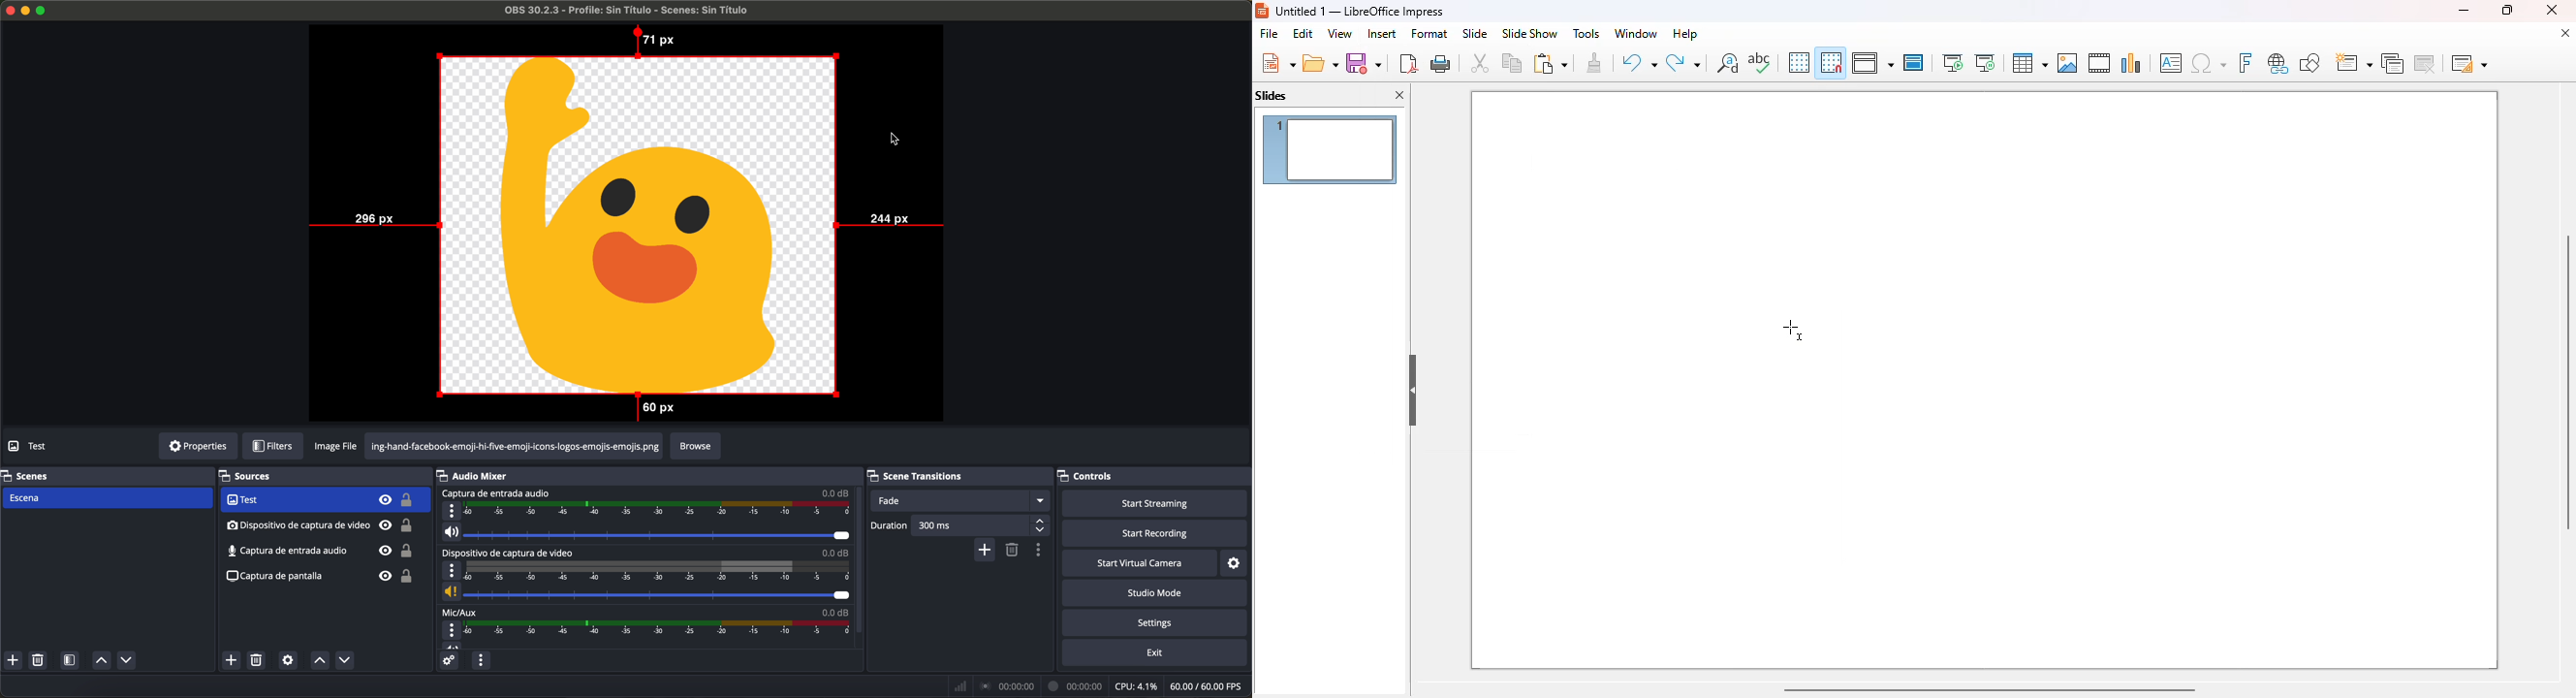 This screenshot has width=2576, height=700. Describe the element at coordinates (1041, 551) in the screenshot. I see `transition properties` at that location.